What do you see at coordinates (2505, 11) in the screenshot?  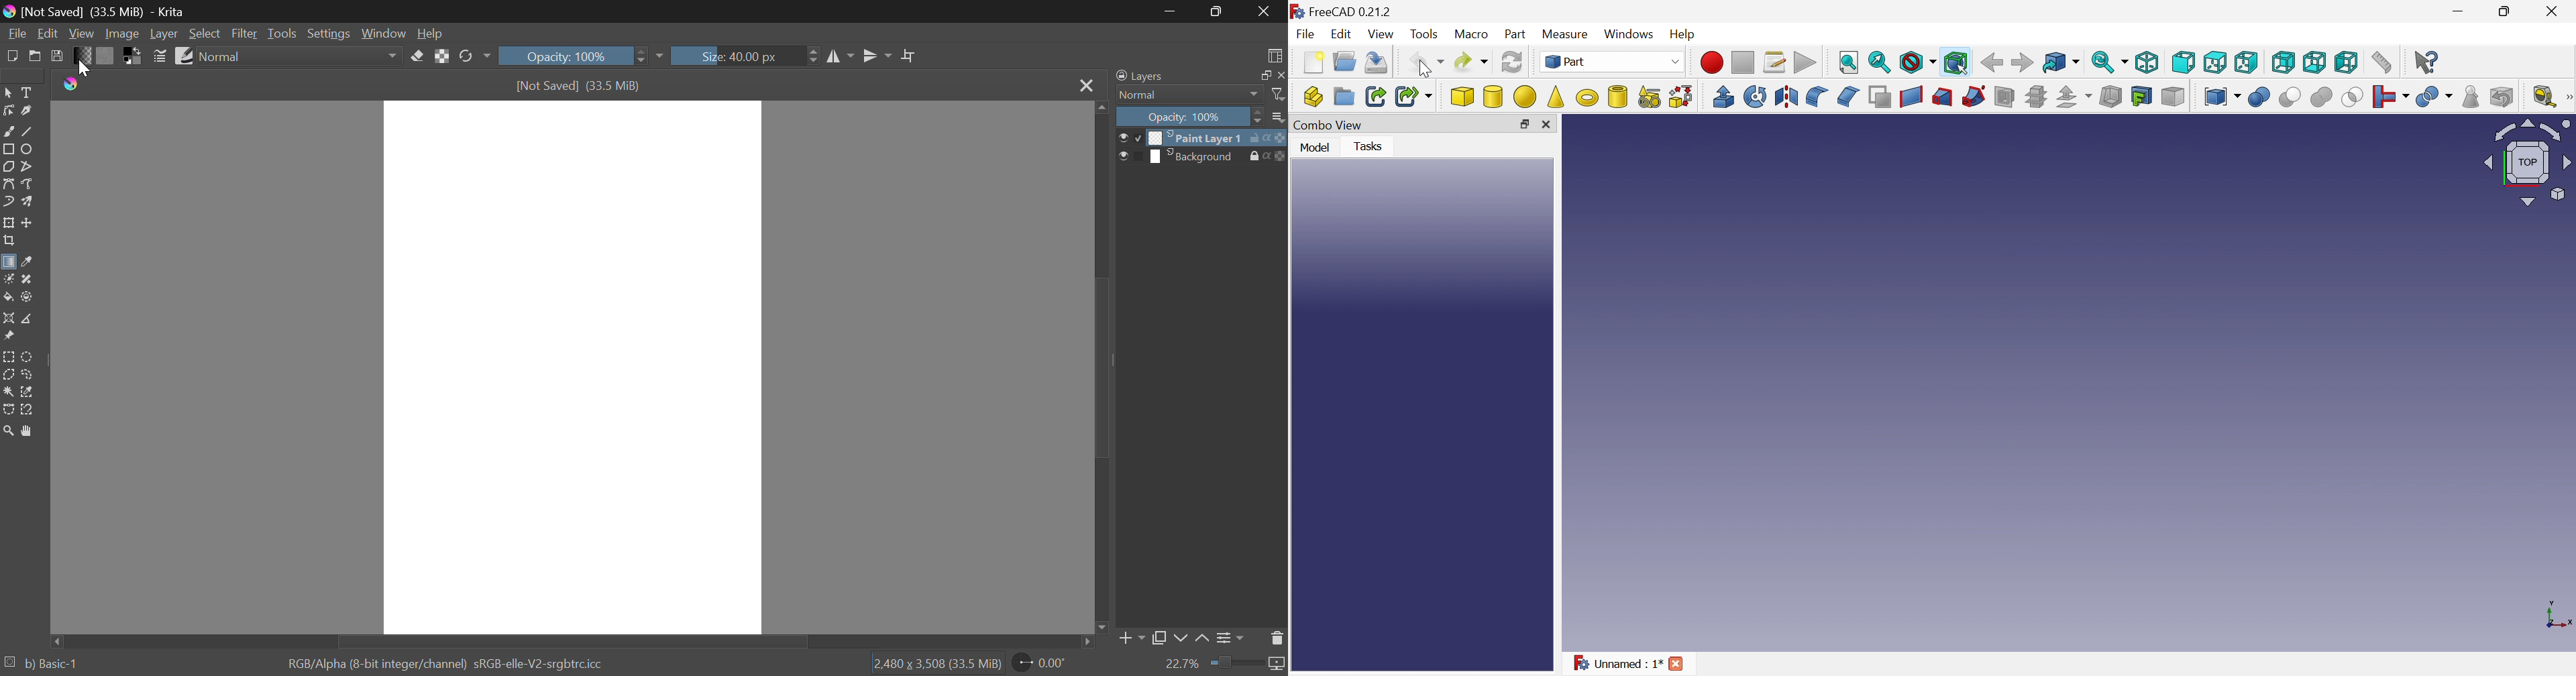 I see `Restore down` at bounding box center [2505, 11].